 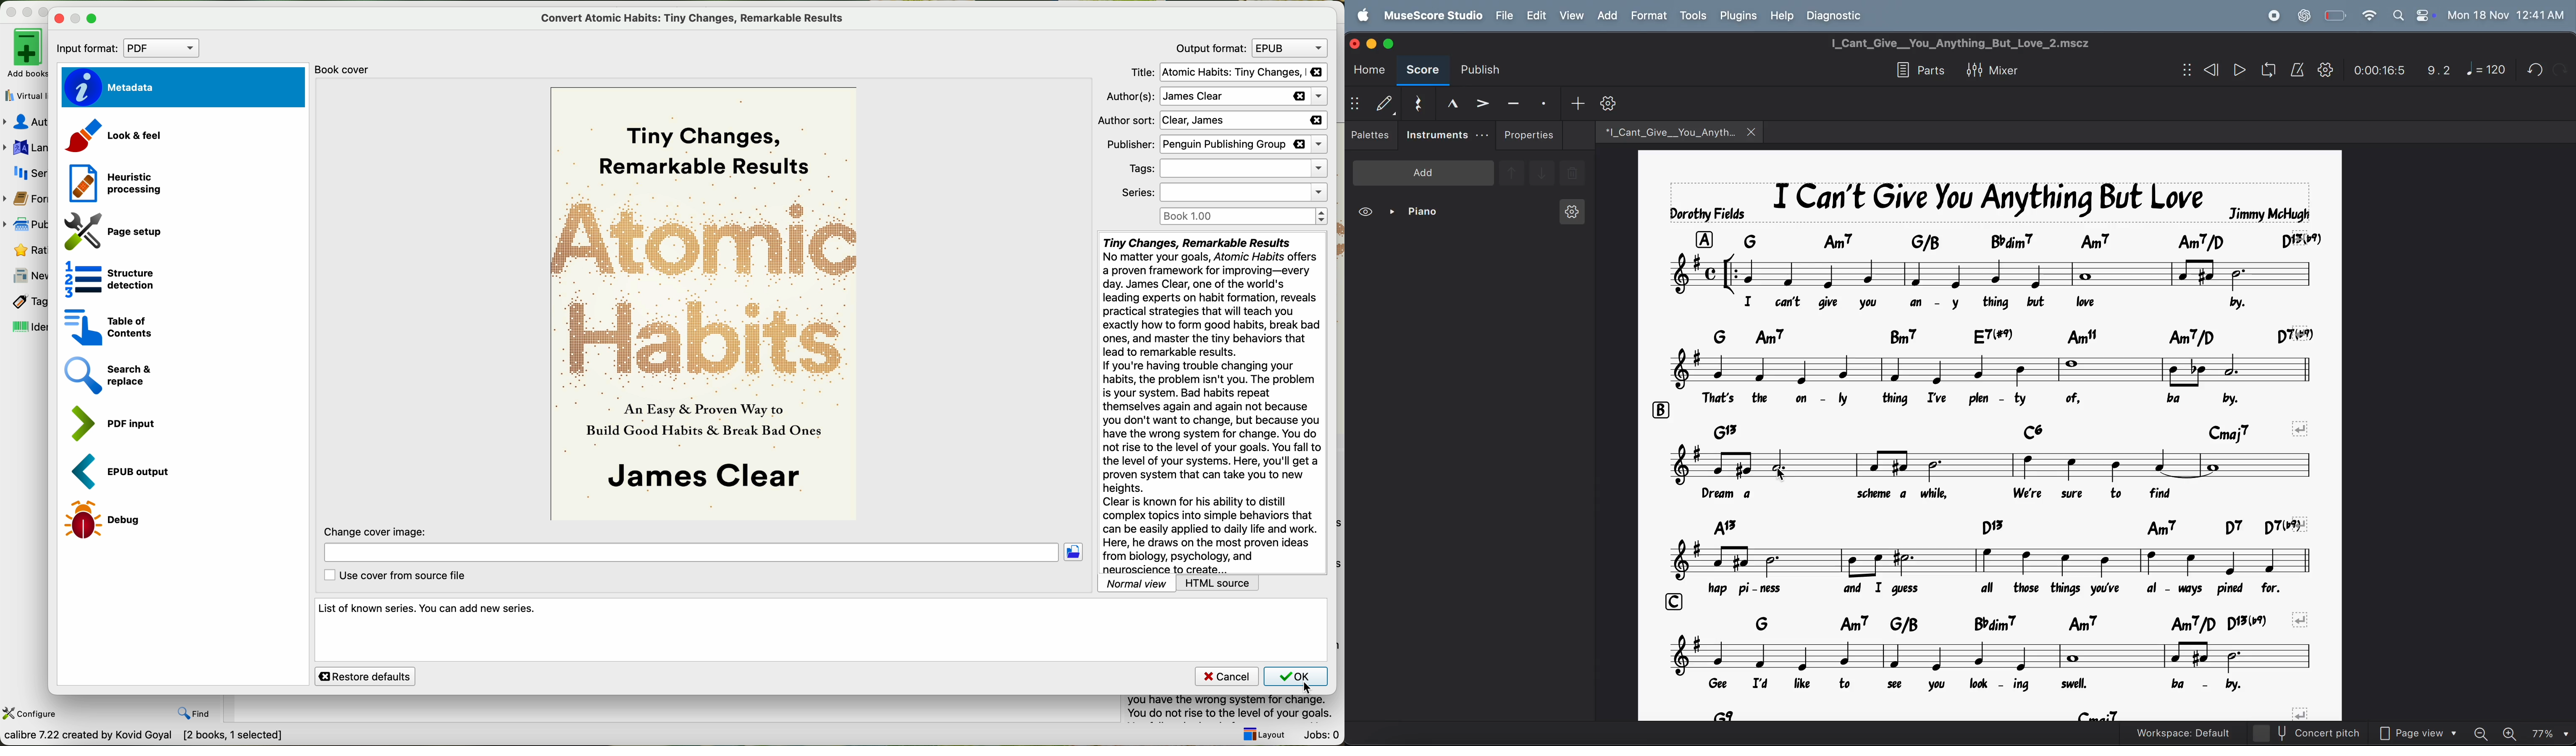 What do you see at coordinates (1444, 135) in the screenshot?
I see `instruments` at bounding box center [1444, 135].